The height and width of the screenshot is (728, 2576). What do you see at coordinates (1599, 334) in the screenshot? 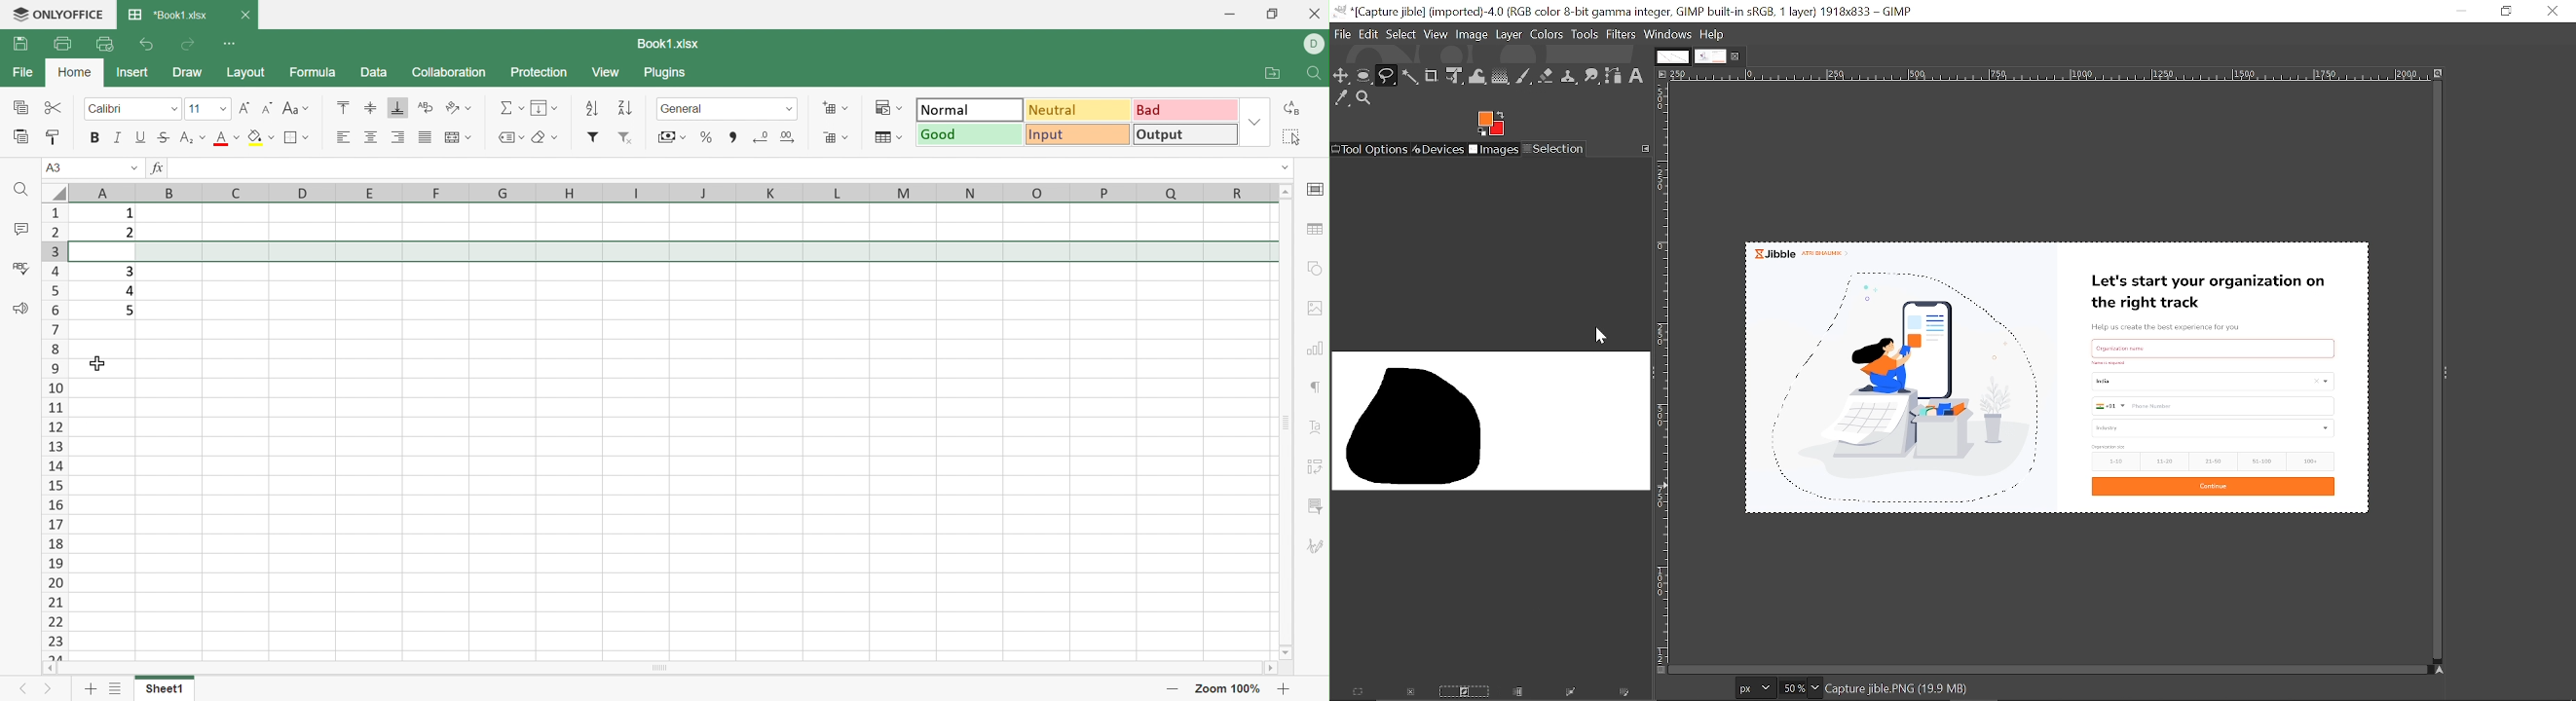
I see `cursor` at bounding box center [1599, 334].